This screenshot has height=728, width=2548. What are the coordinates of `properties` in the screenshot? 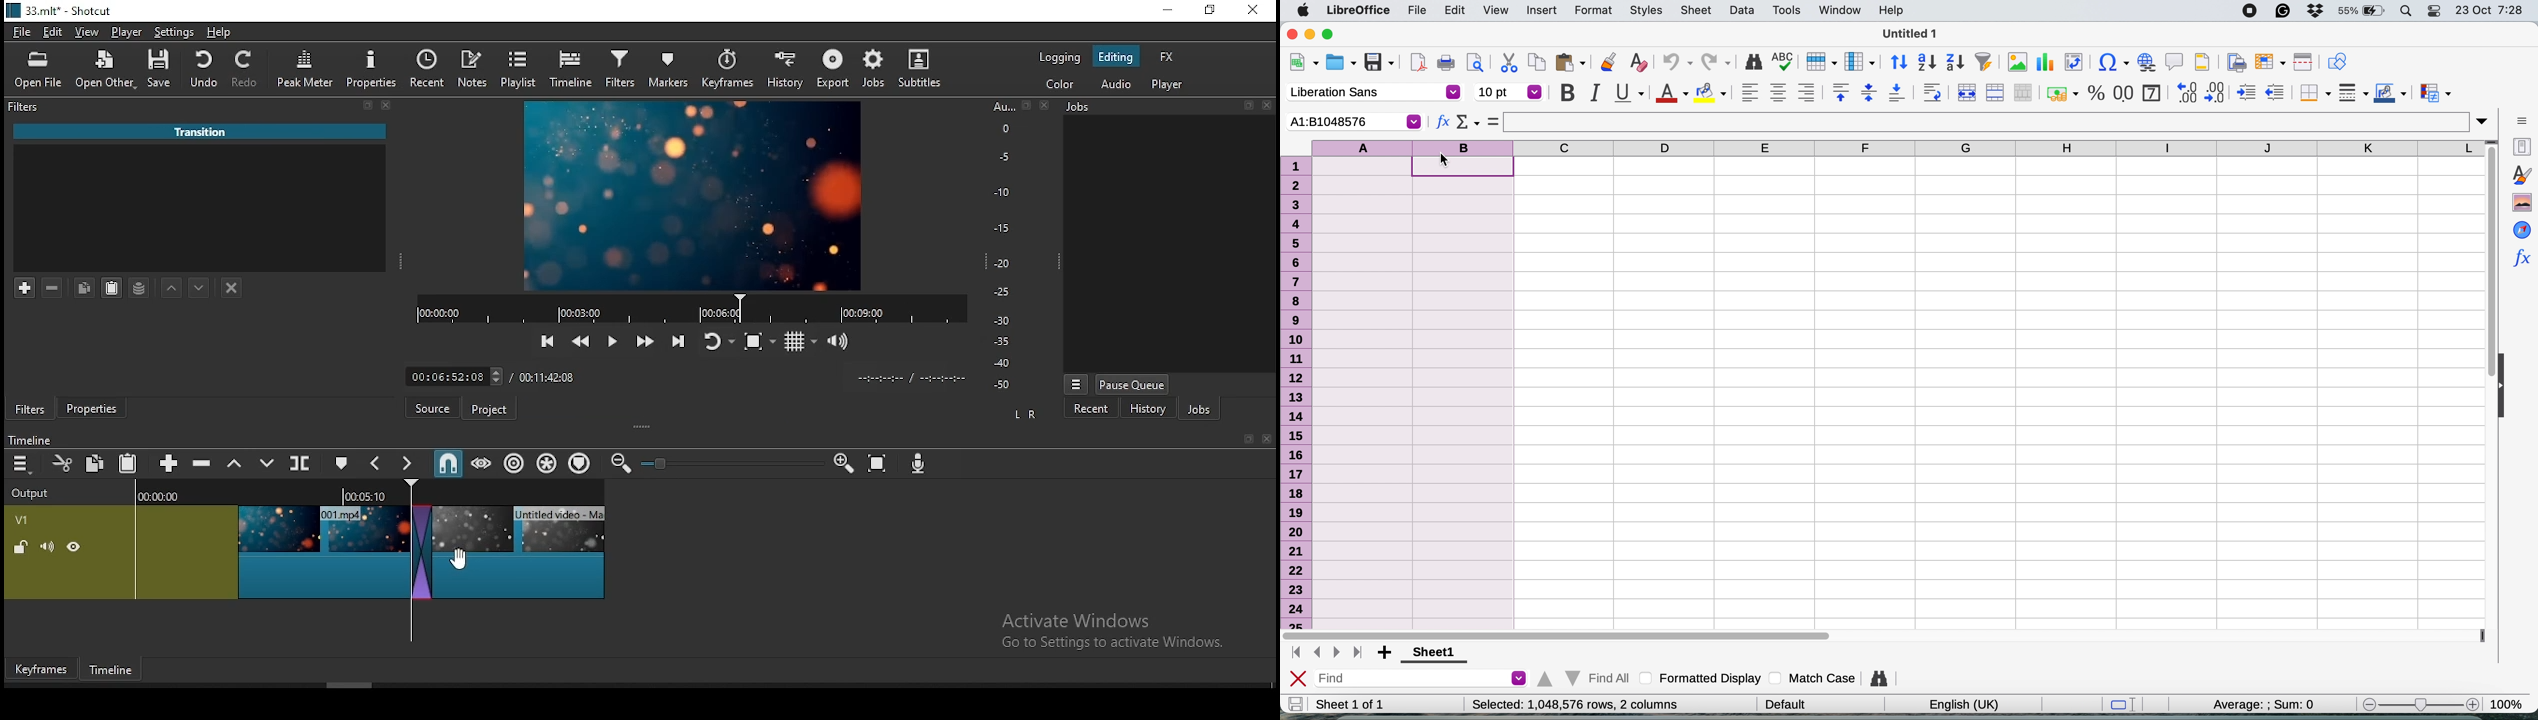 It's located at (371, 69).